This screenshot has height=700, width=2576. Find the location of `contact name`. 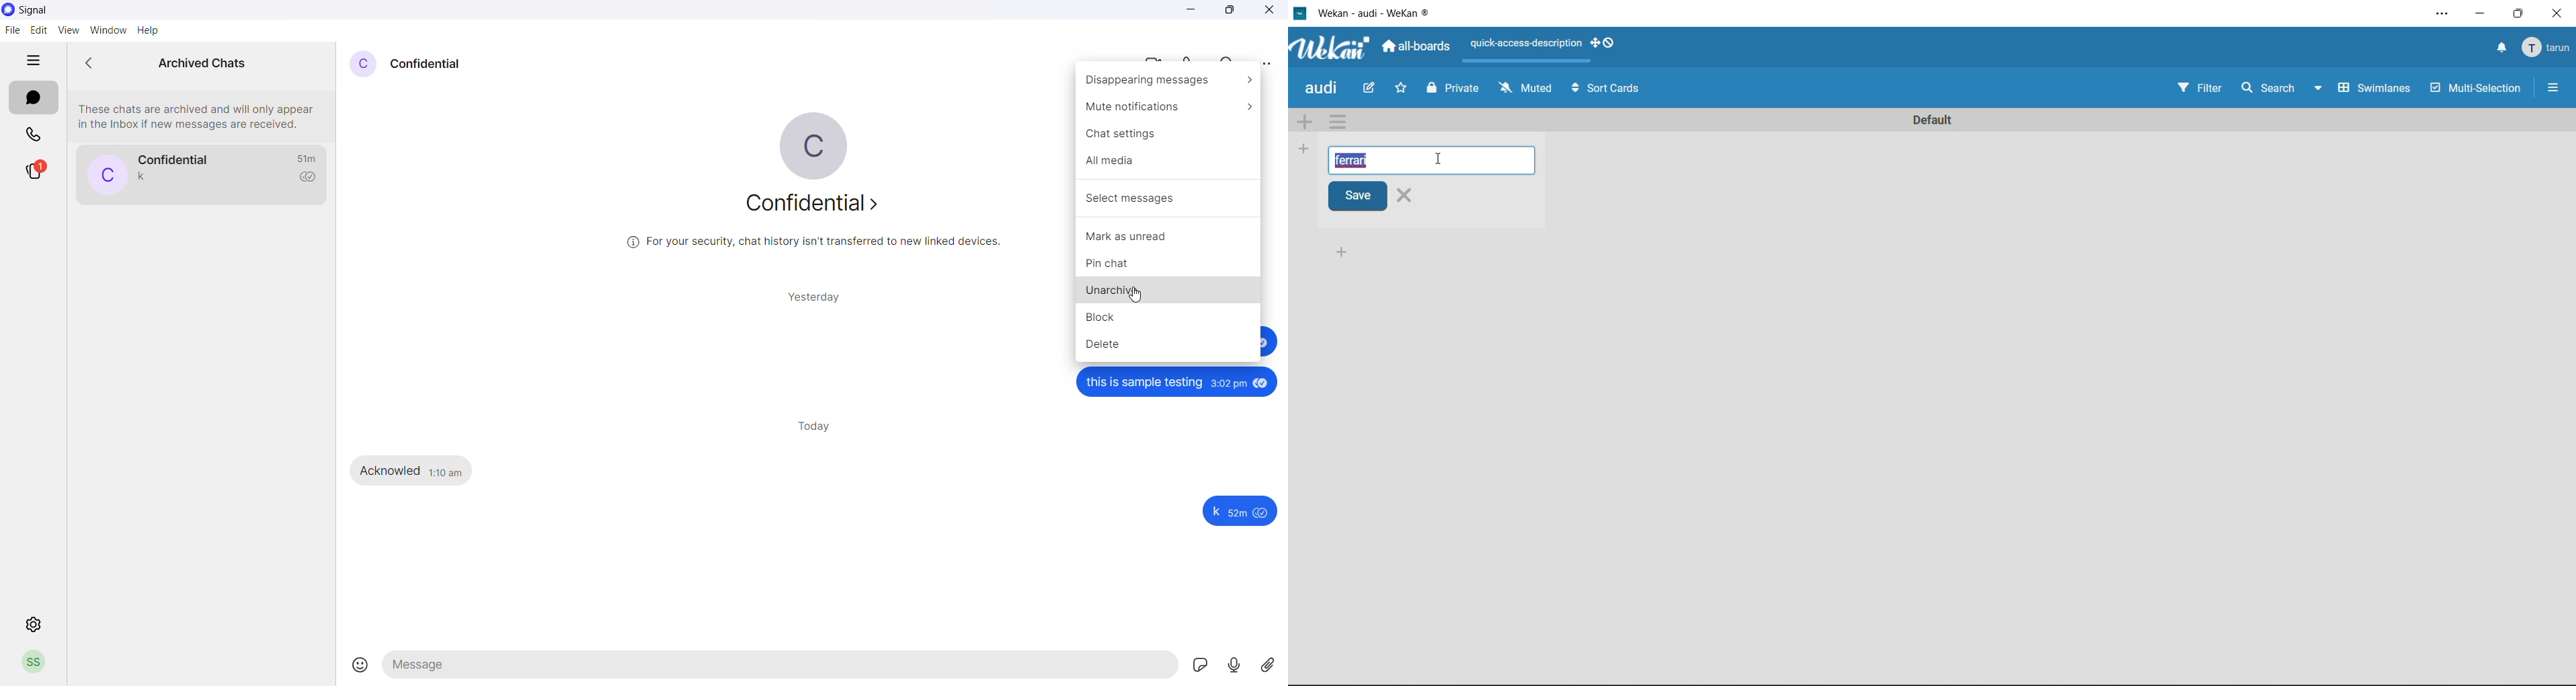

contact name is located at coordinates (172, 156).